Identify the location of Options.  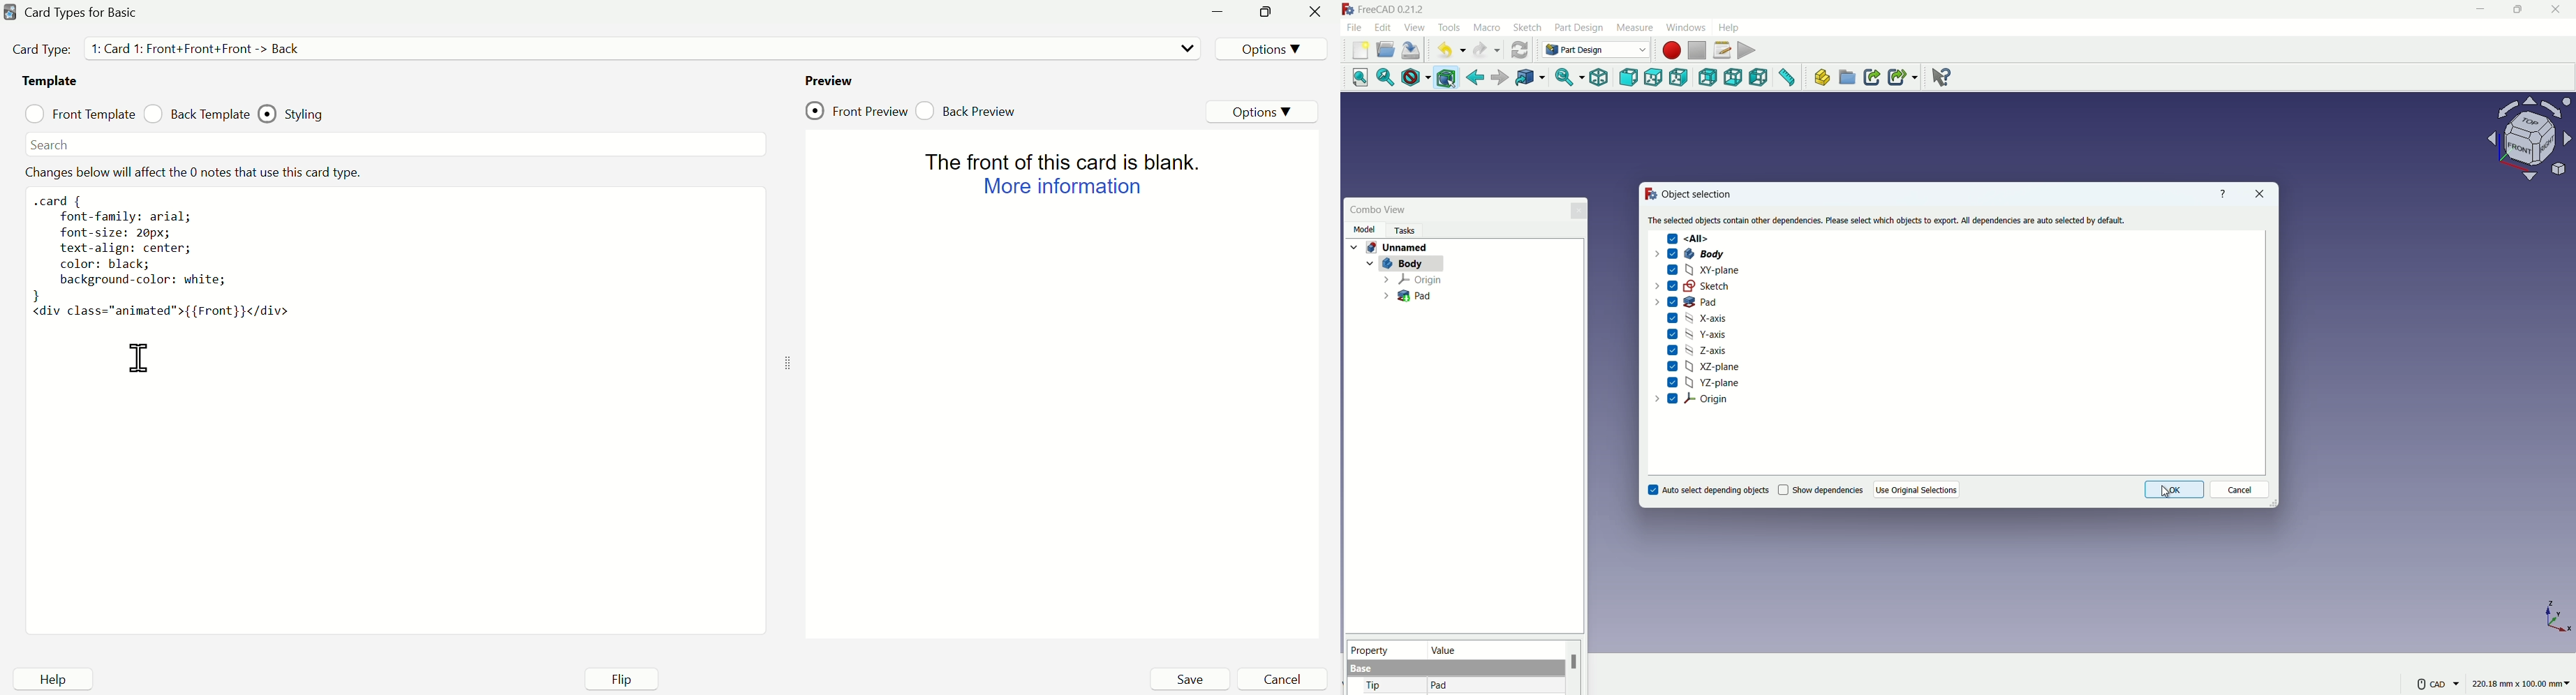
(1268, 47).